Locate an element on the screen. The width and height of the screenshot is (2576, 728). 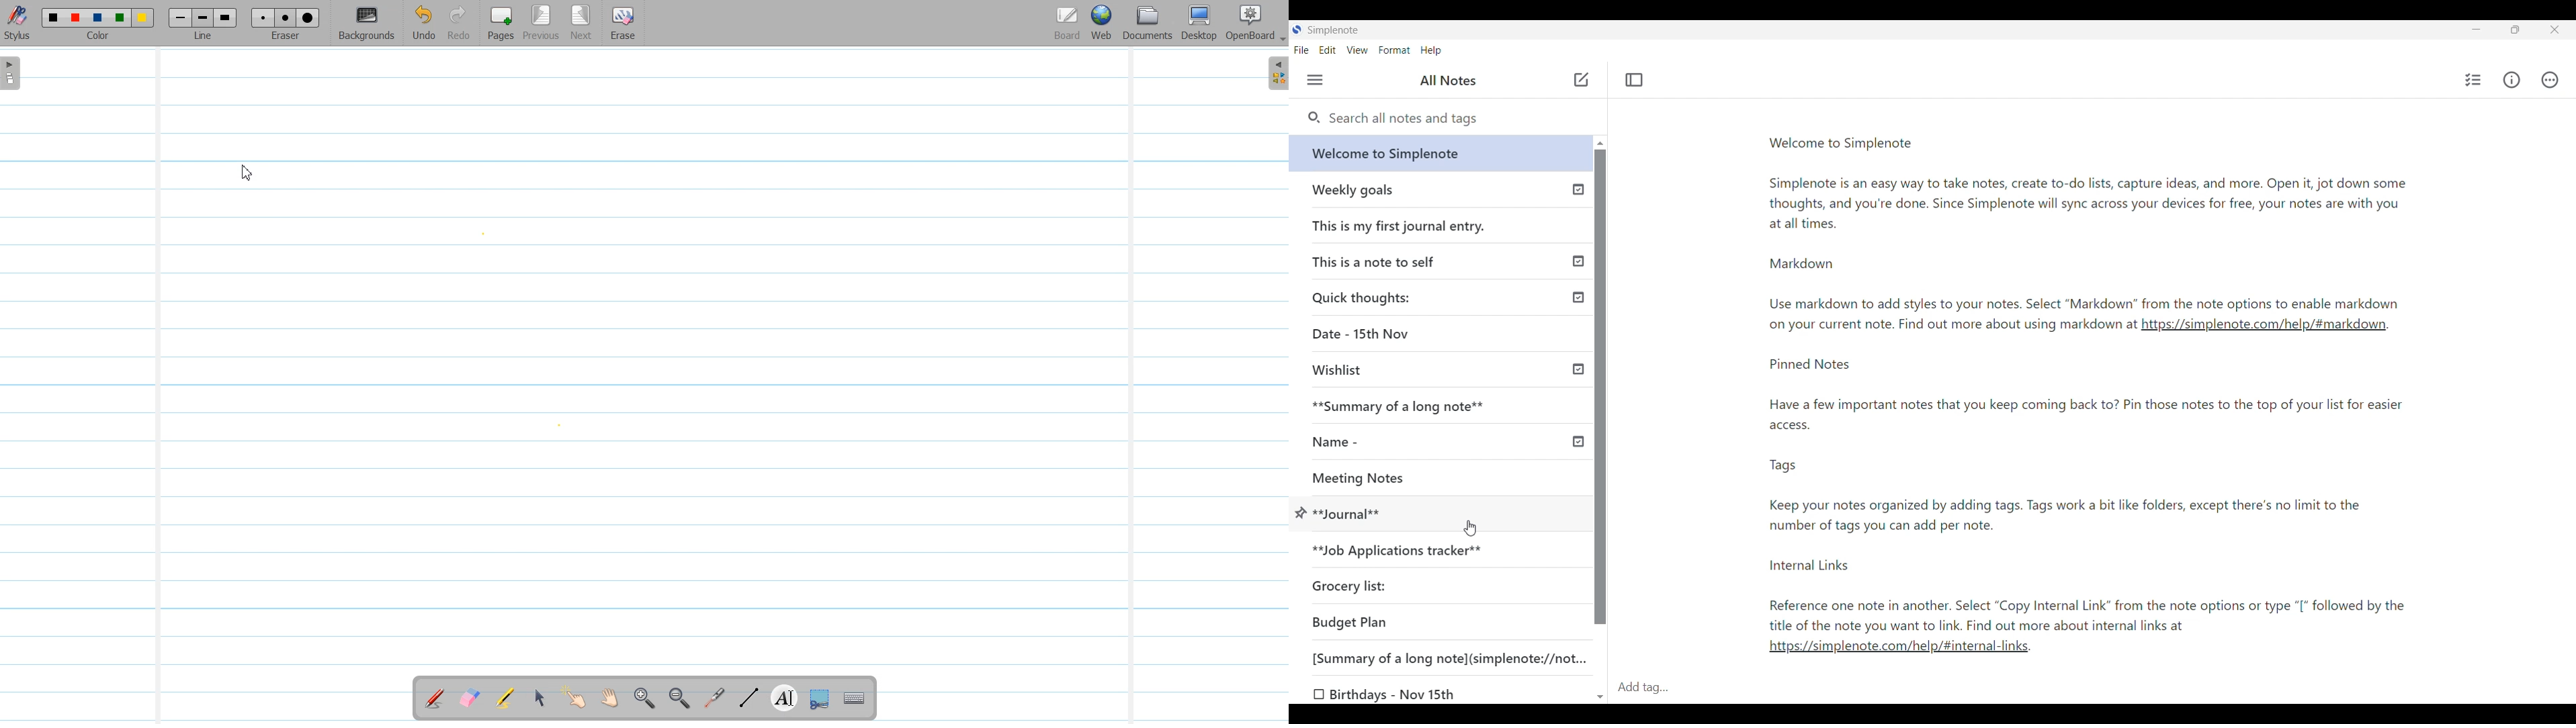
Published notes indicated by check icon is located at coordinates (1578, 316).